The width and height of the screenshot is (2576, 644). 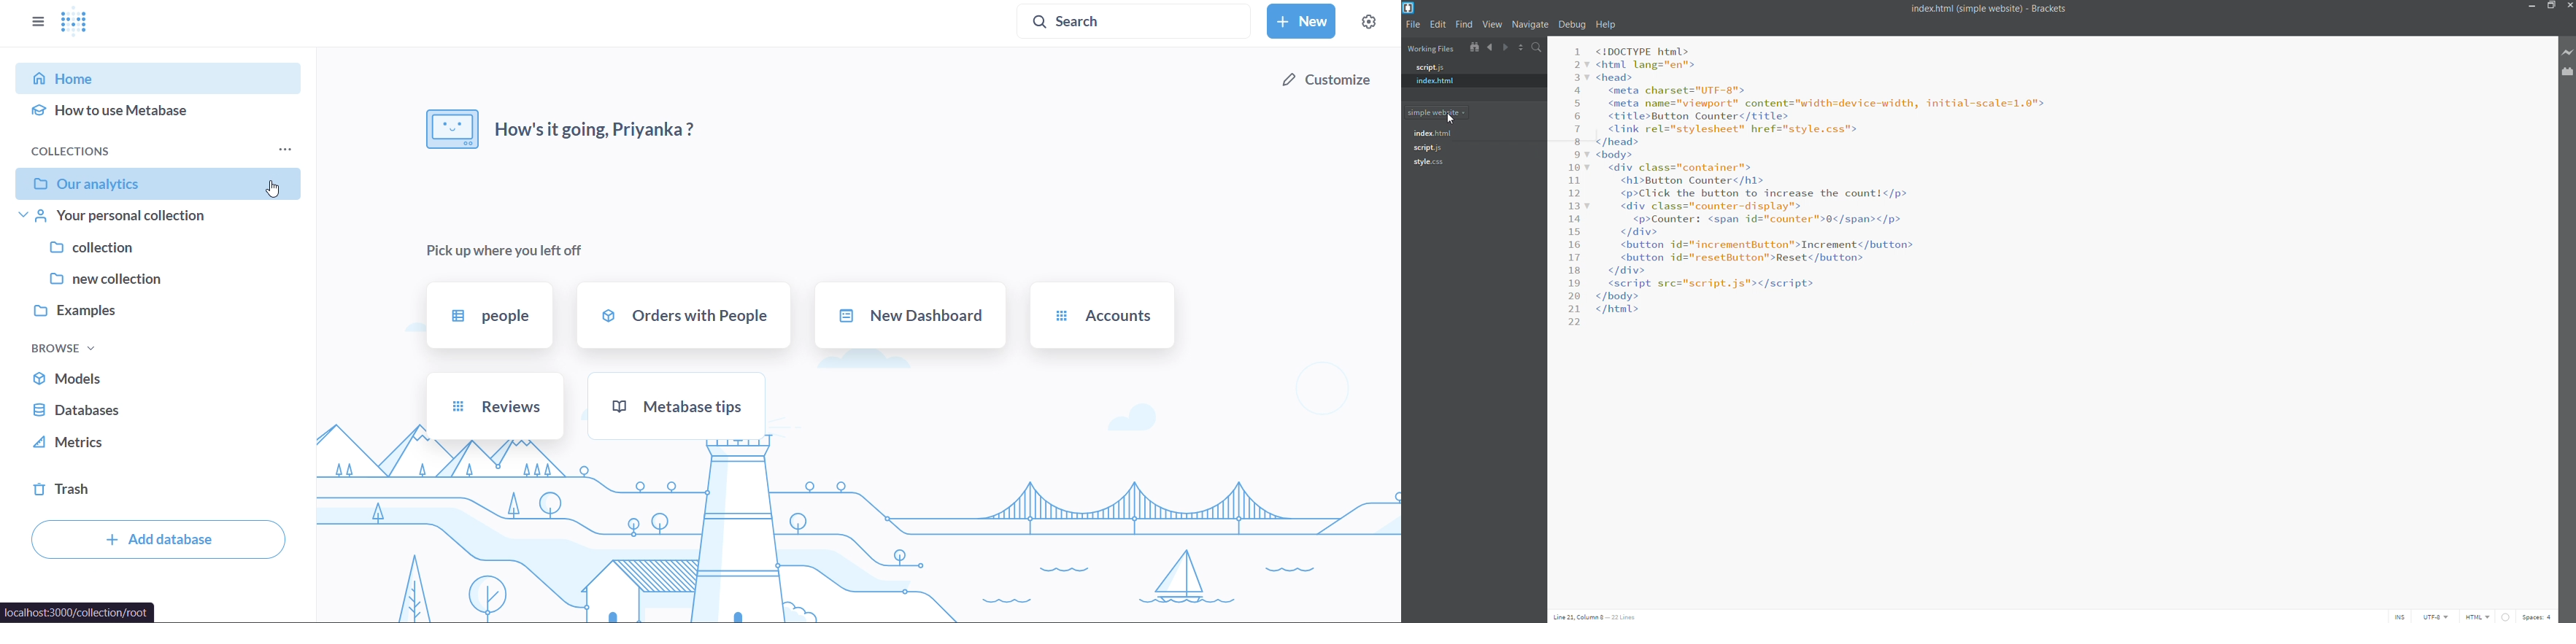 I want to click on index.html, so click(x=1466, y=81).